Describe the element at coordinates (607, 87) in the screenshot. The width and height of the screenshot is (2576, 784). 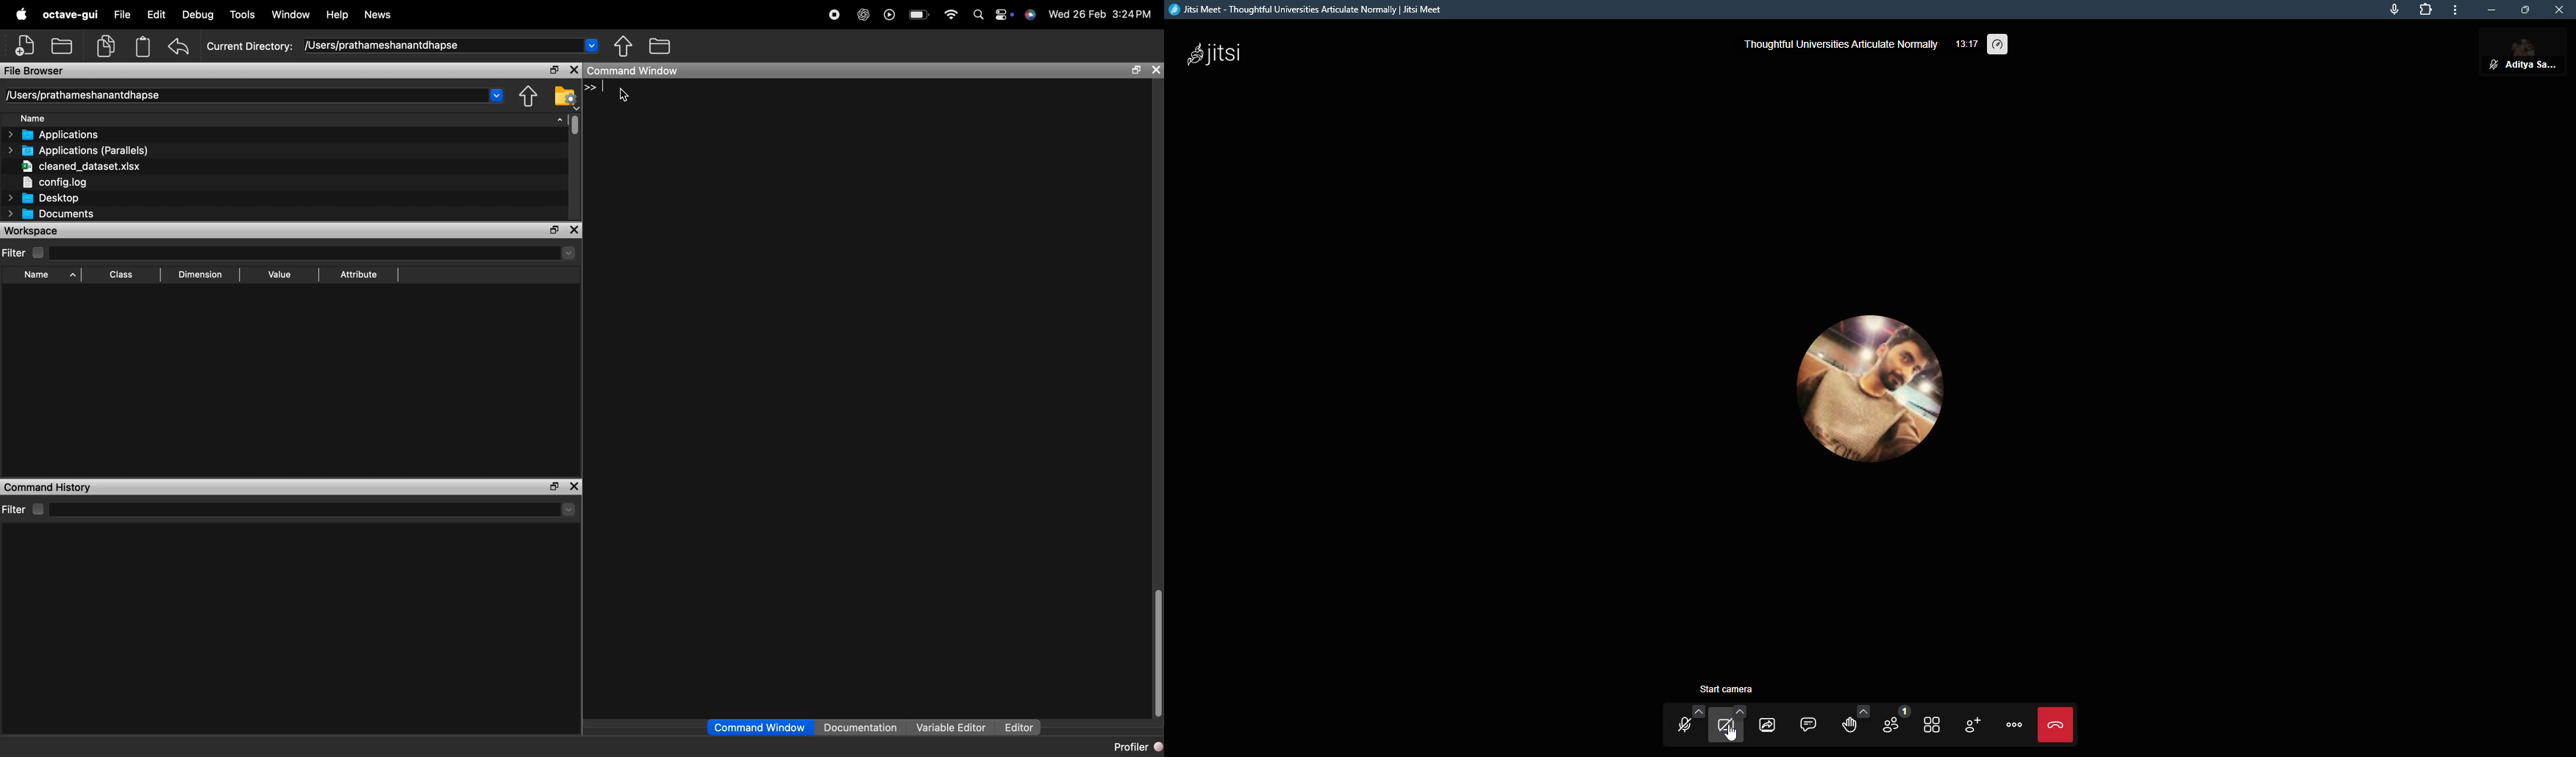
I see `Tap text` at that location.